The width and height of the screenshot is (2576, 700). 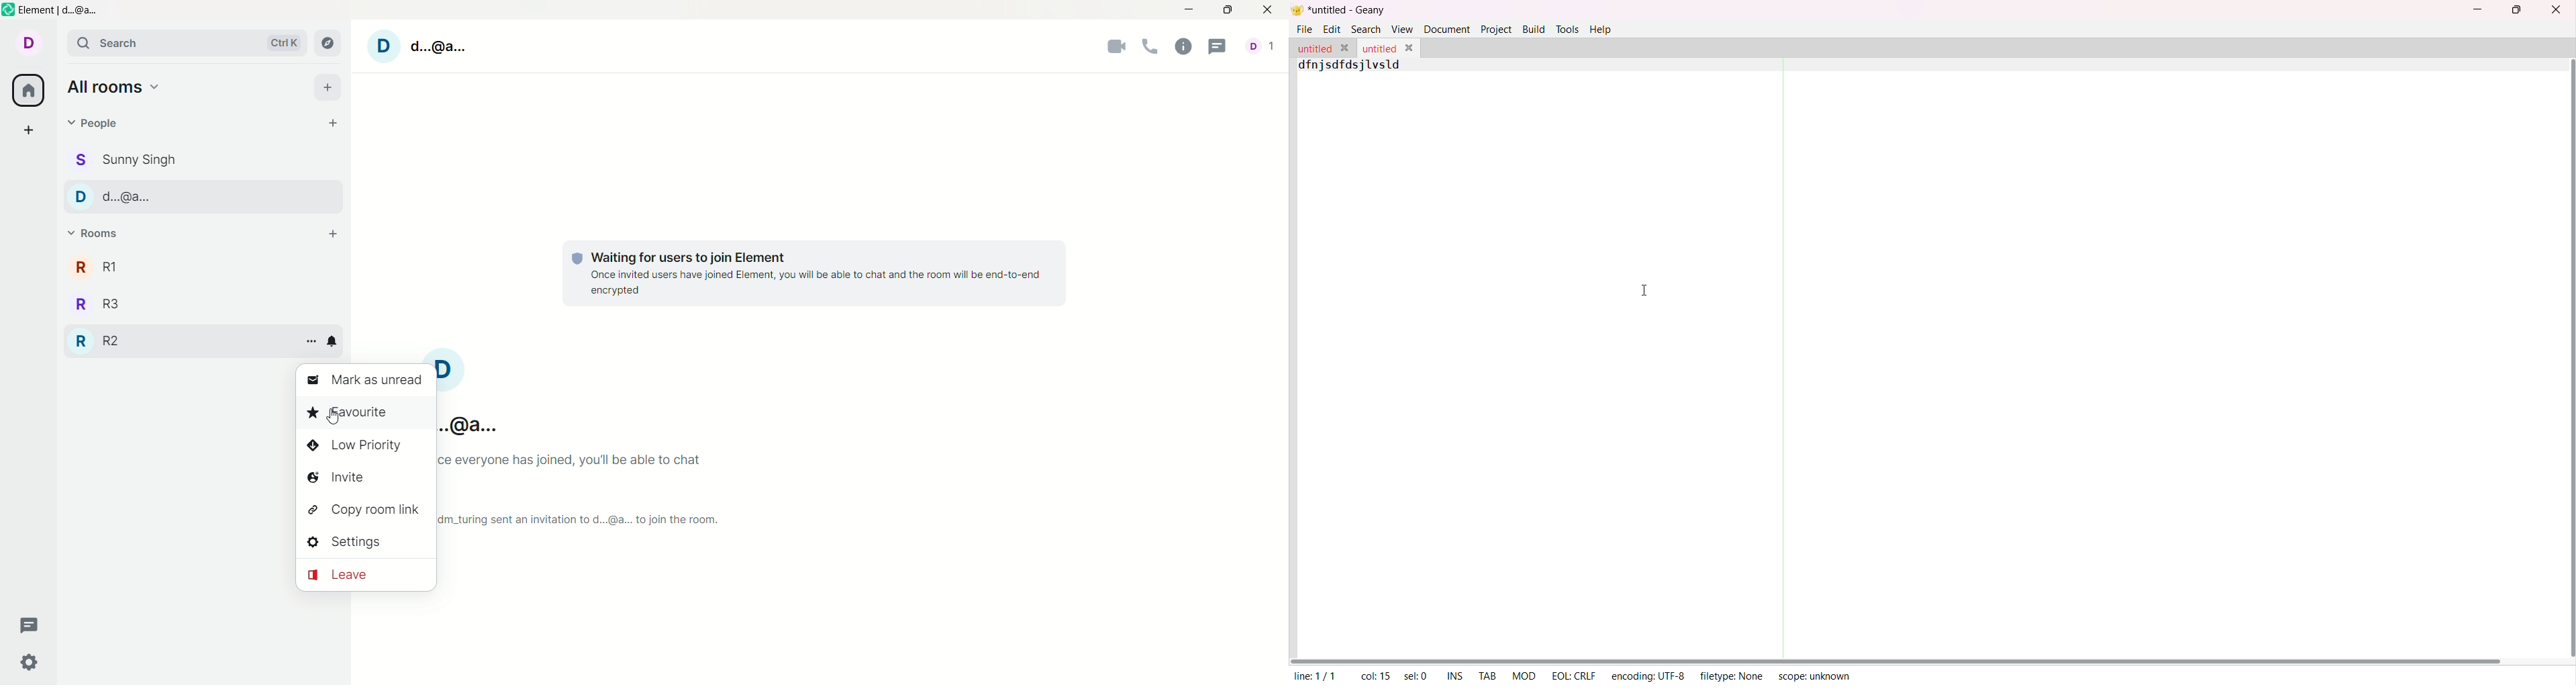 I want to click on options, so click(x=312, y=343).